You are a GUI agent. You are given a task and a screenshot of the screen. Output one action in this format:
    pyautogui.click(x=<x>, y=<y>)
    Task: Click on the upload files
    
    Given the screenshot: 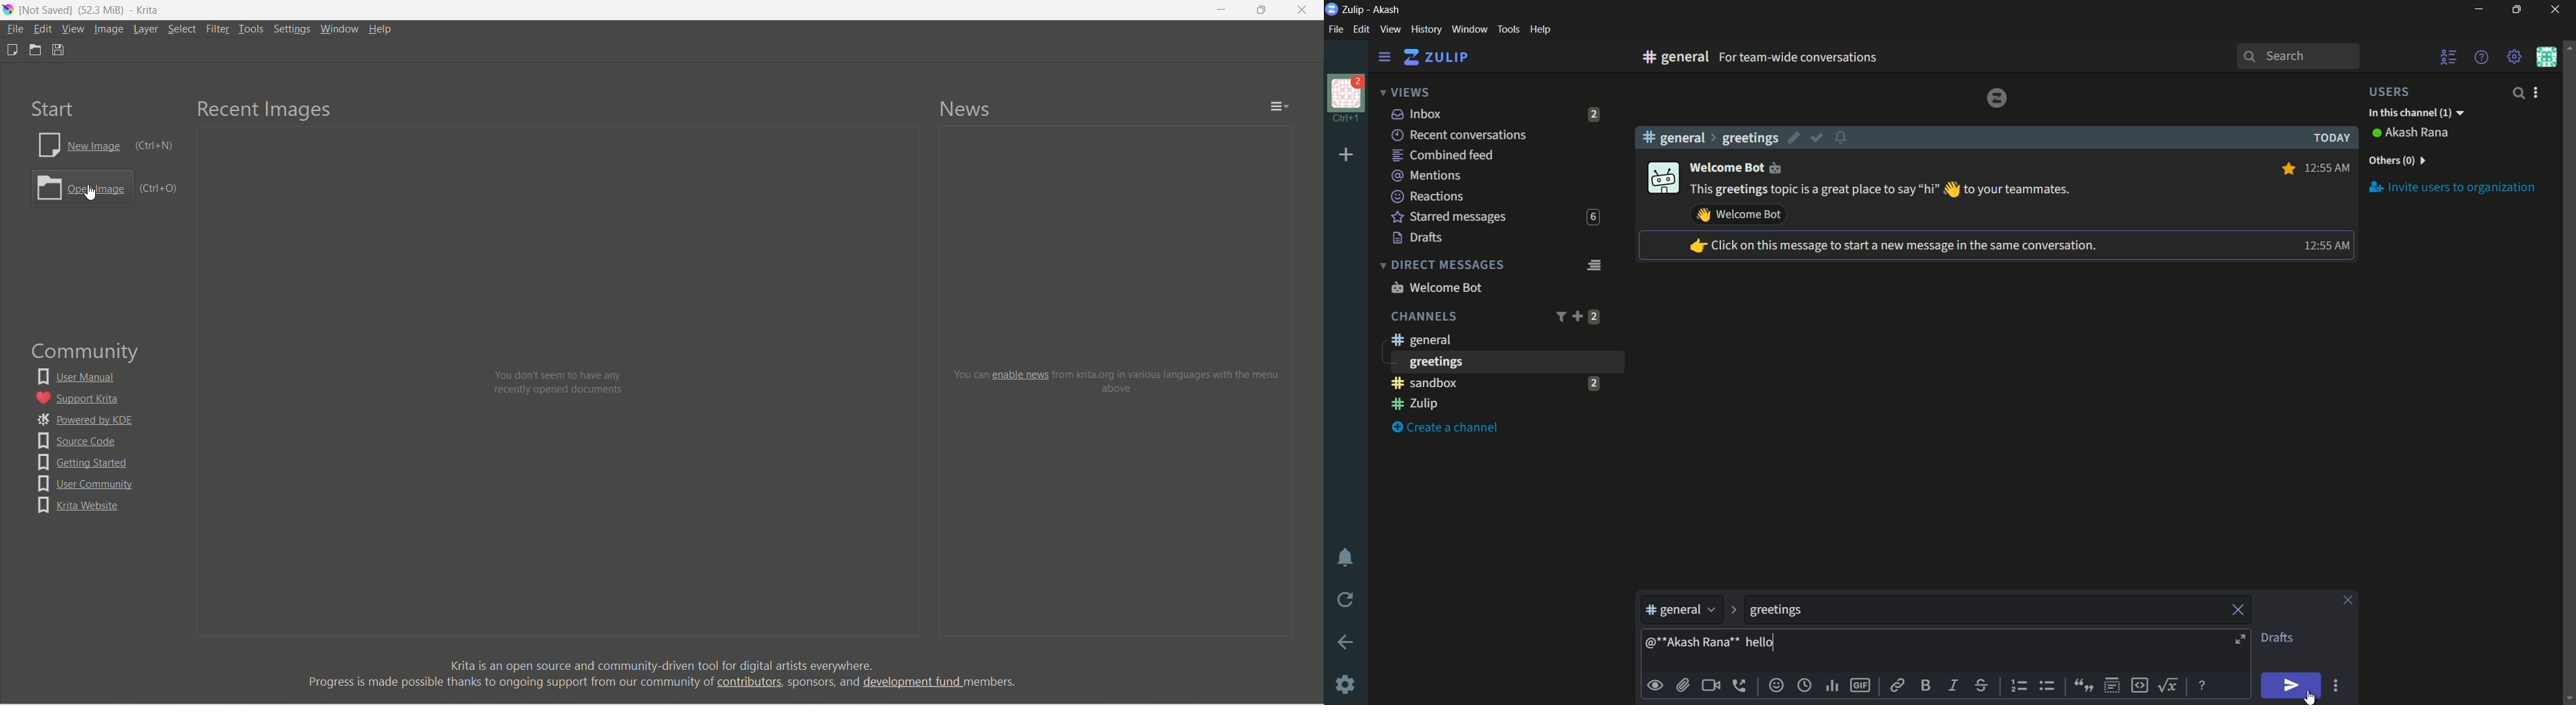 What is the action you would take?
    pyautogui.click(x=1683, y=685)
    